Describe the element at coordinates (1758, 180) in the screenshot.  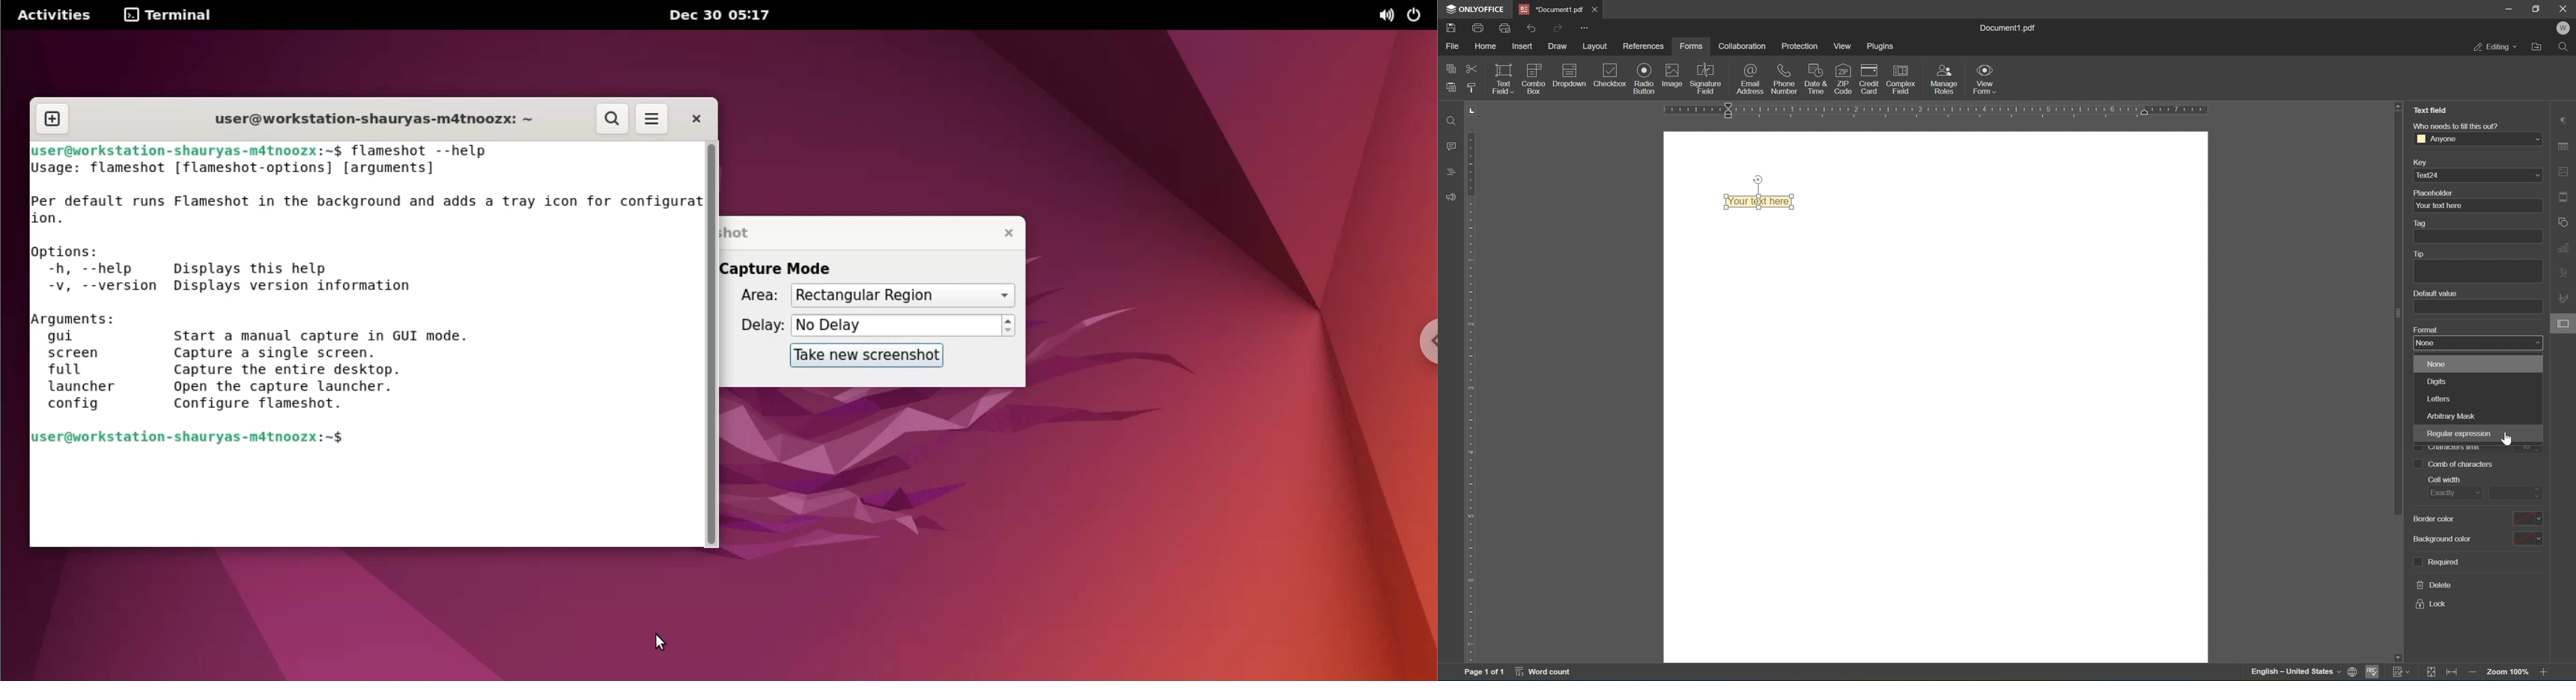
I see `rotate` at that location.